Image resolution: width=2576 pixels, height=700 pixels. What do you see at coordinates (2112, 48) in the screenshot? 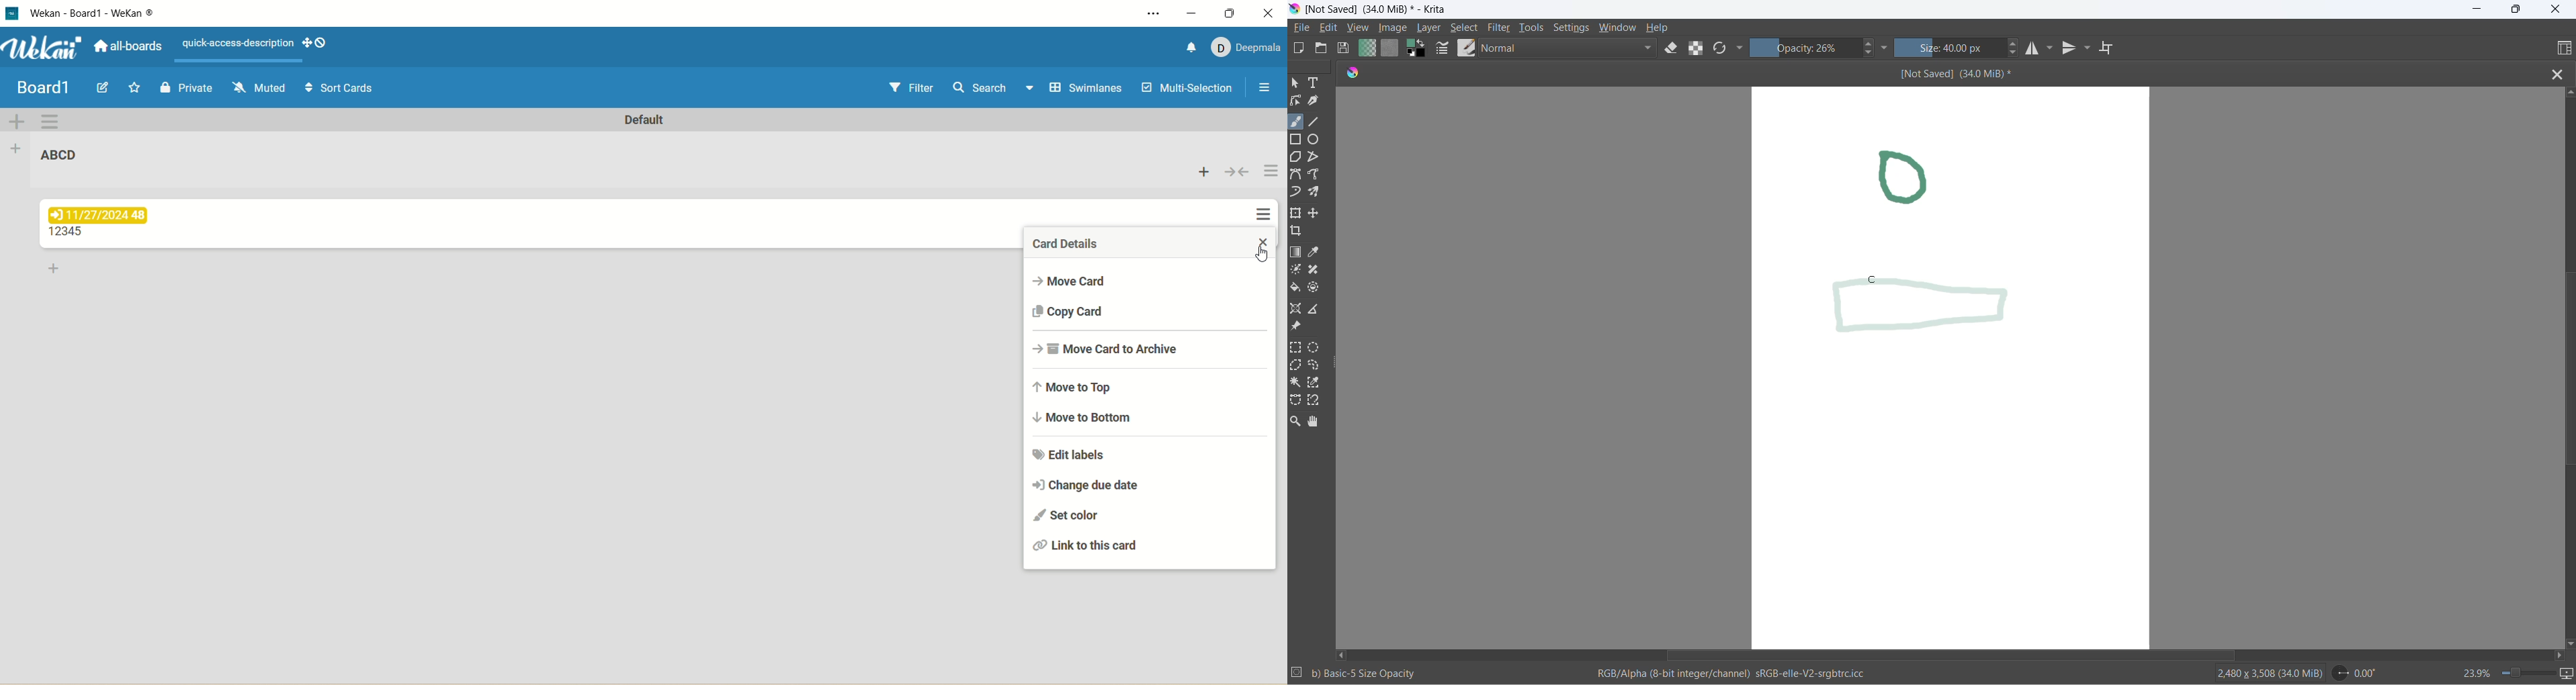
I see `wrap around mode` at bounding box center [2112, 48].